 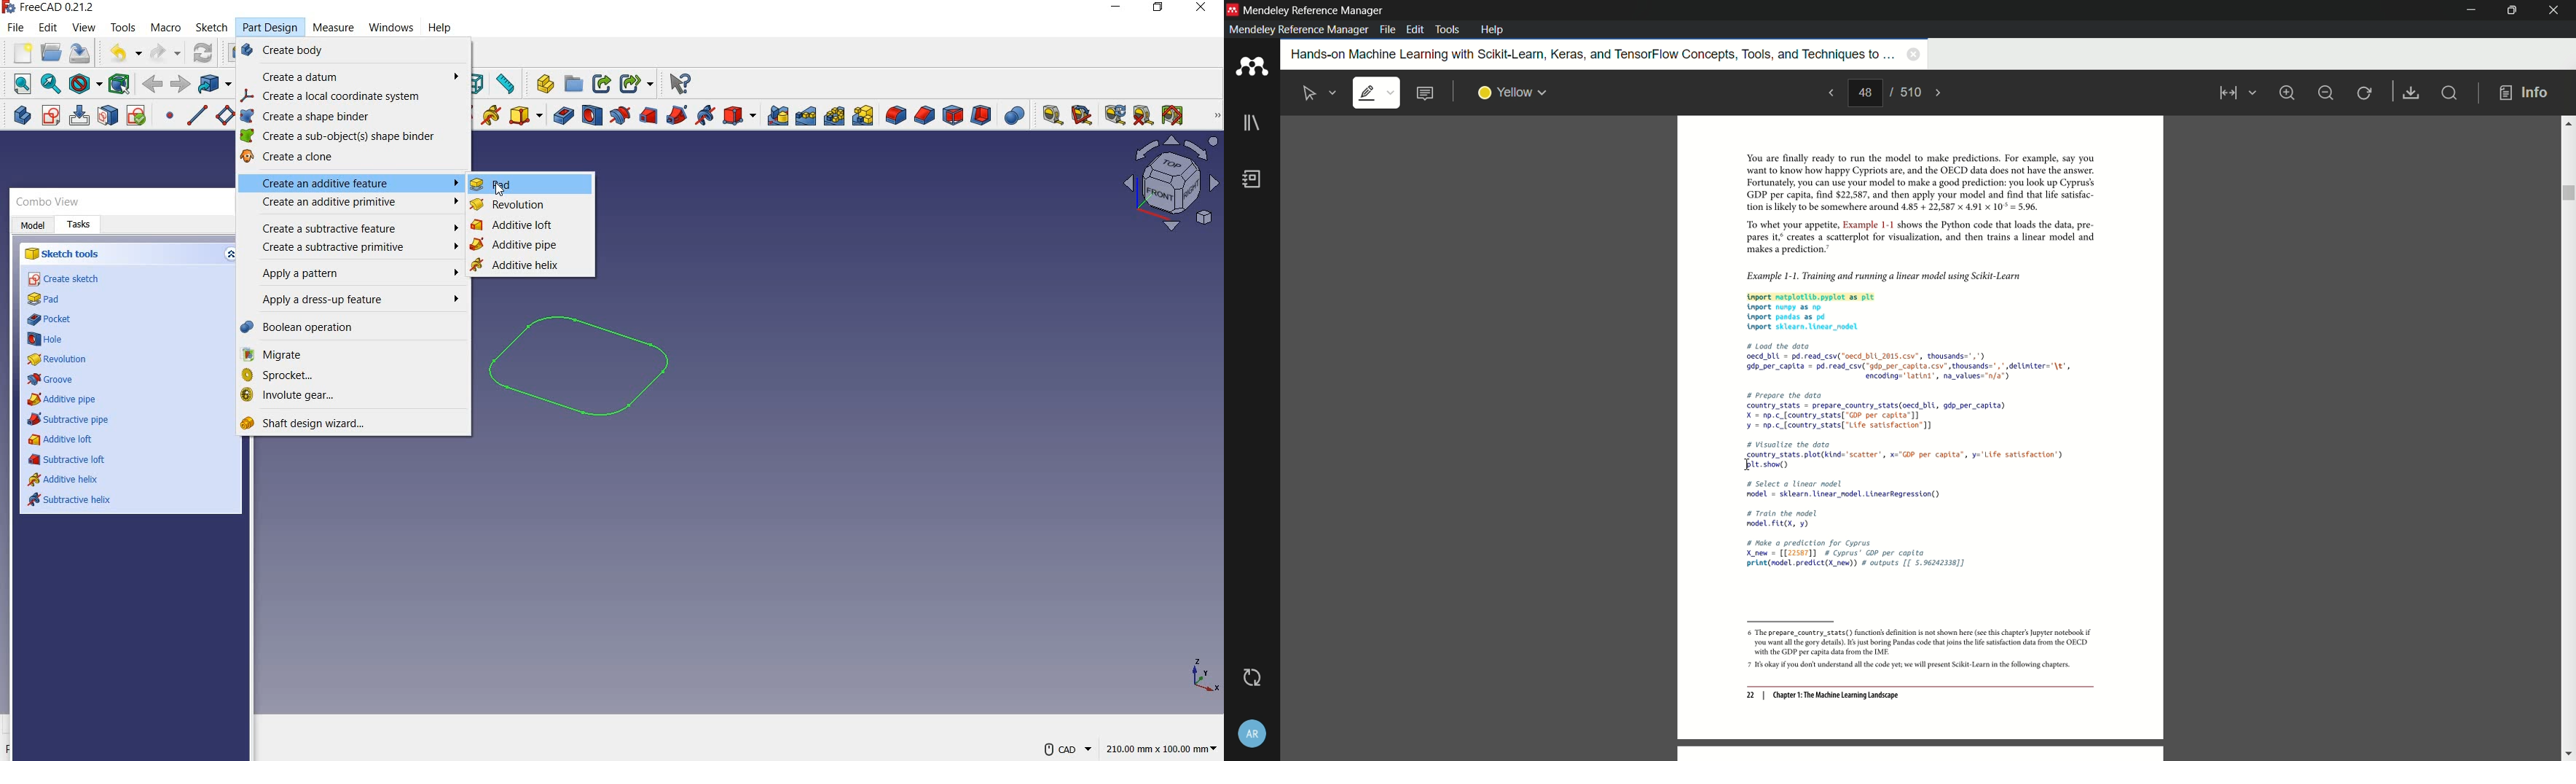 I want to click on total page, so click(x=1909, y=92).